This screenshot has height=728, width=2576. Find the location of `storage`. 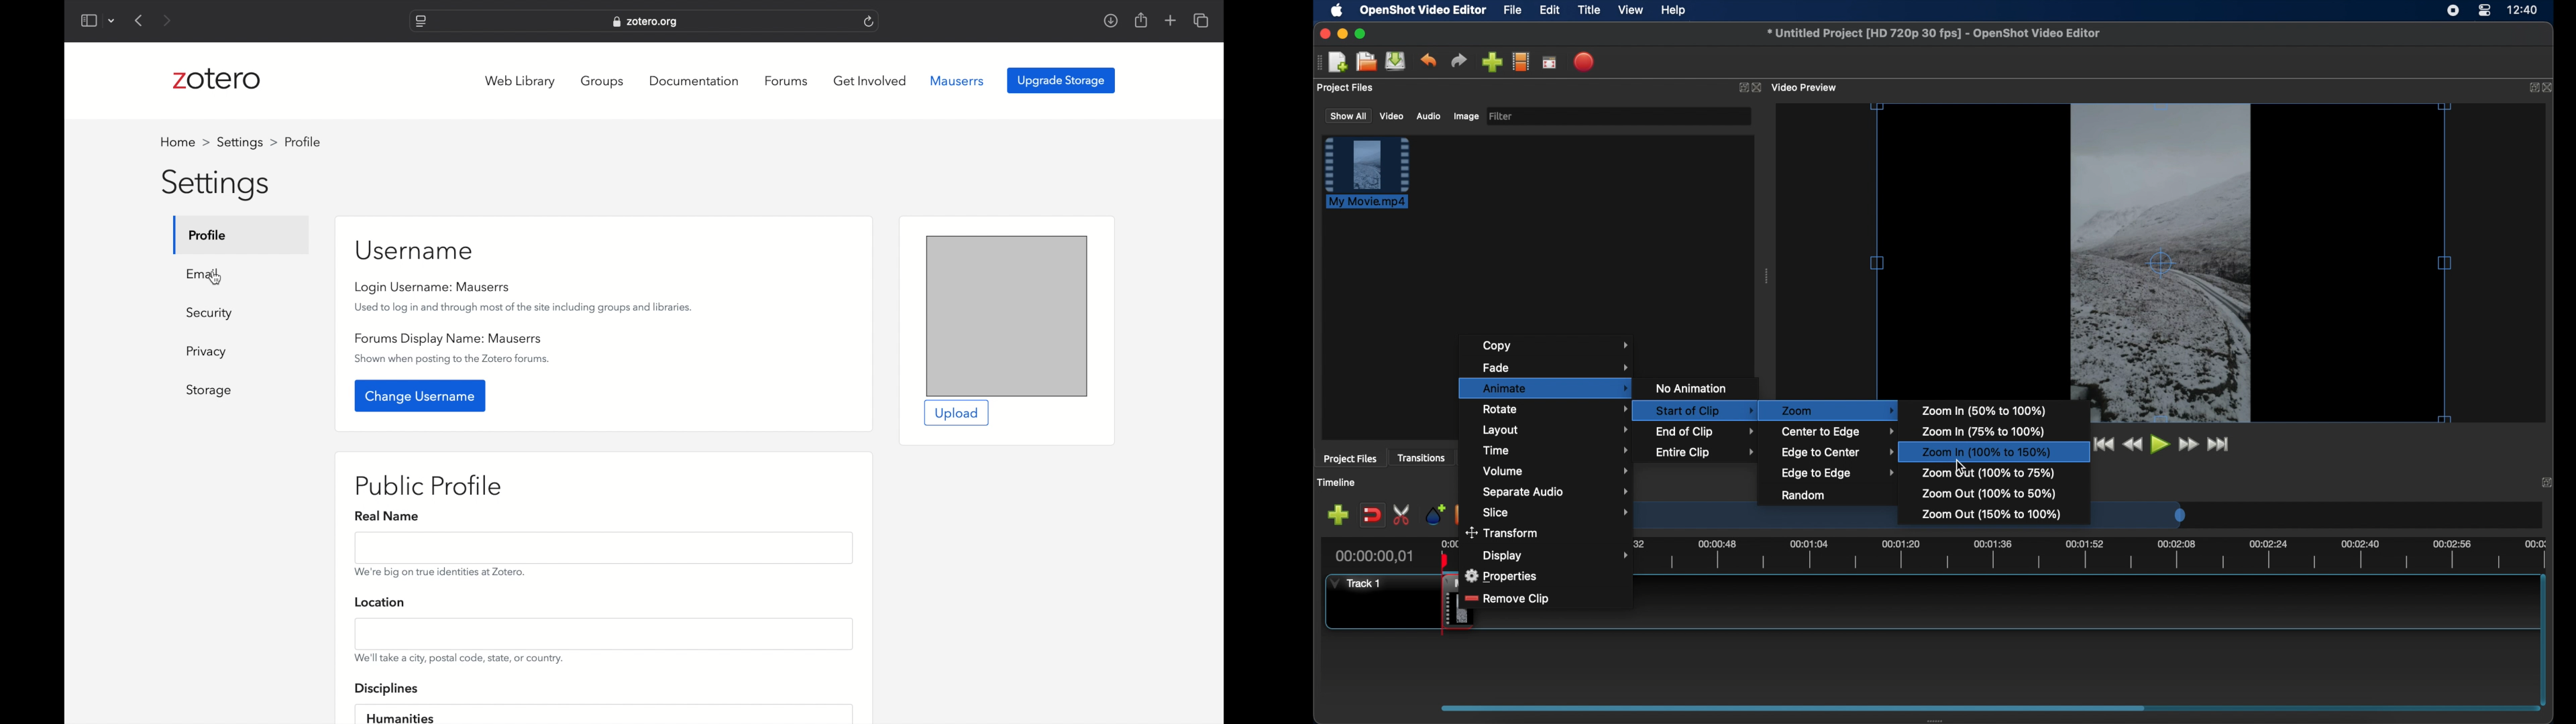

storage is located at coordinates (209, 391).